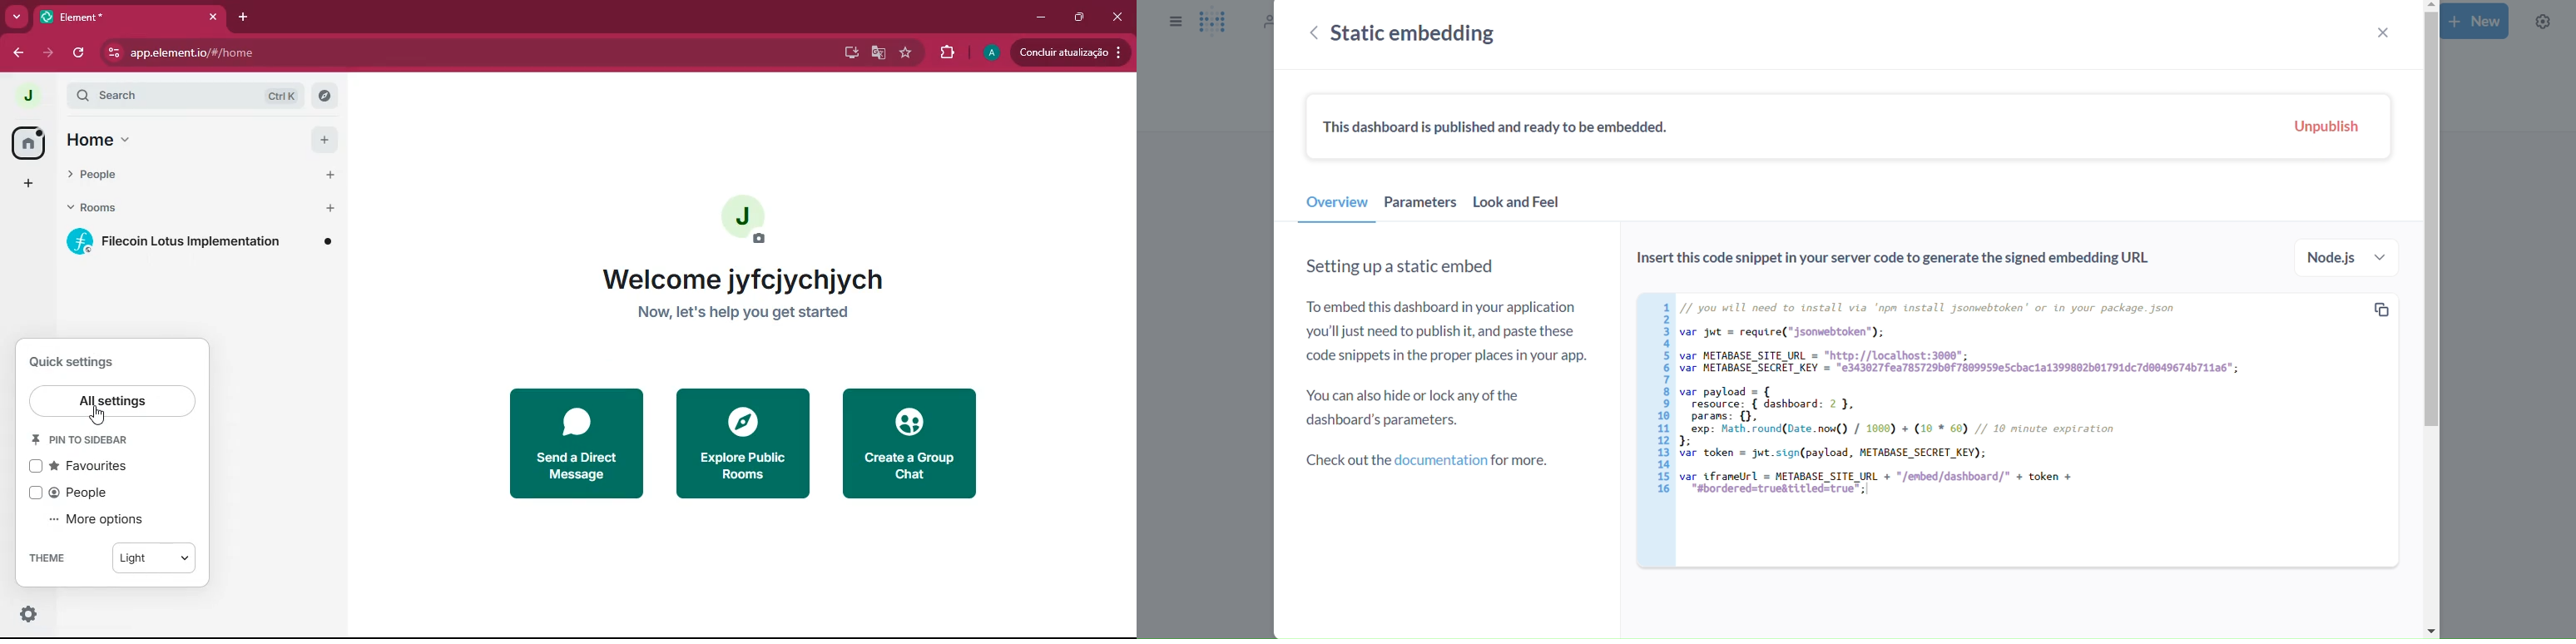 This screenshot has width=2576, height=644. What do you see at coordinates (989, 53) in the screenshot?
I see `profile` at bounding box center [989, 53].